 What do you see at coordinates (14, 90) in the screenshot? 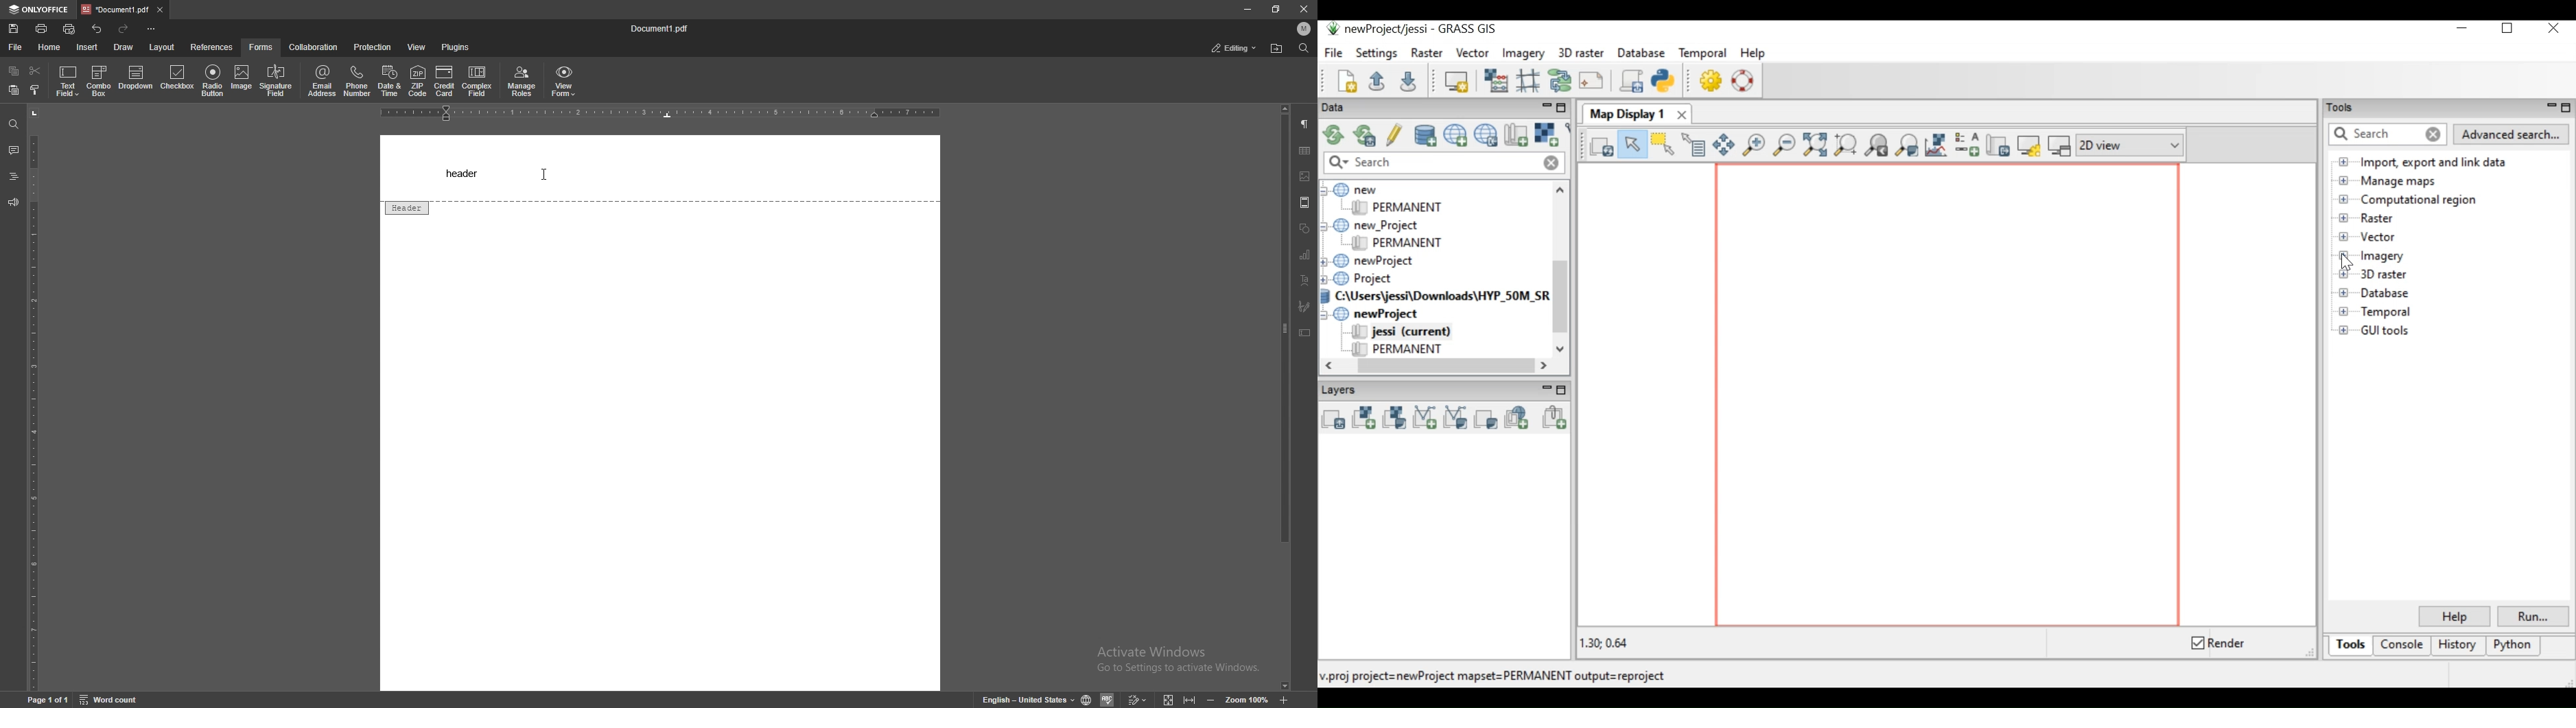
I see `paste` at bounding box center [14, 90].